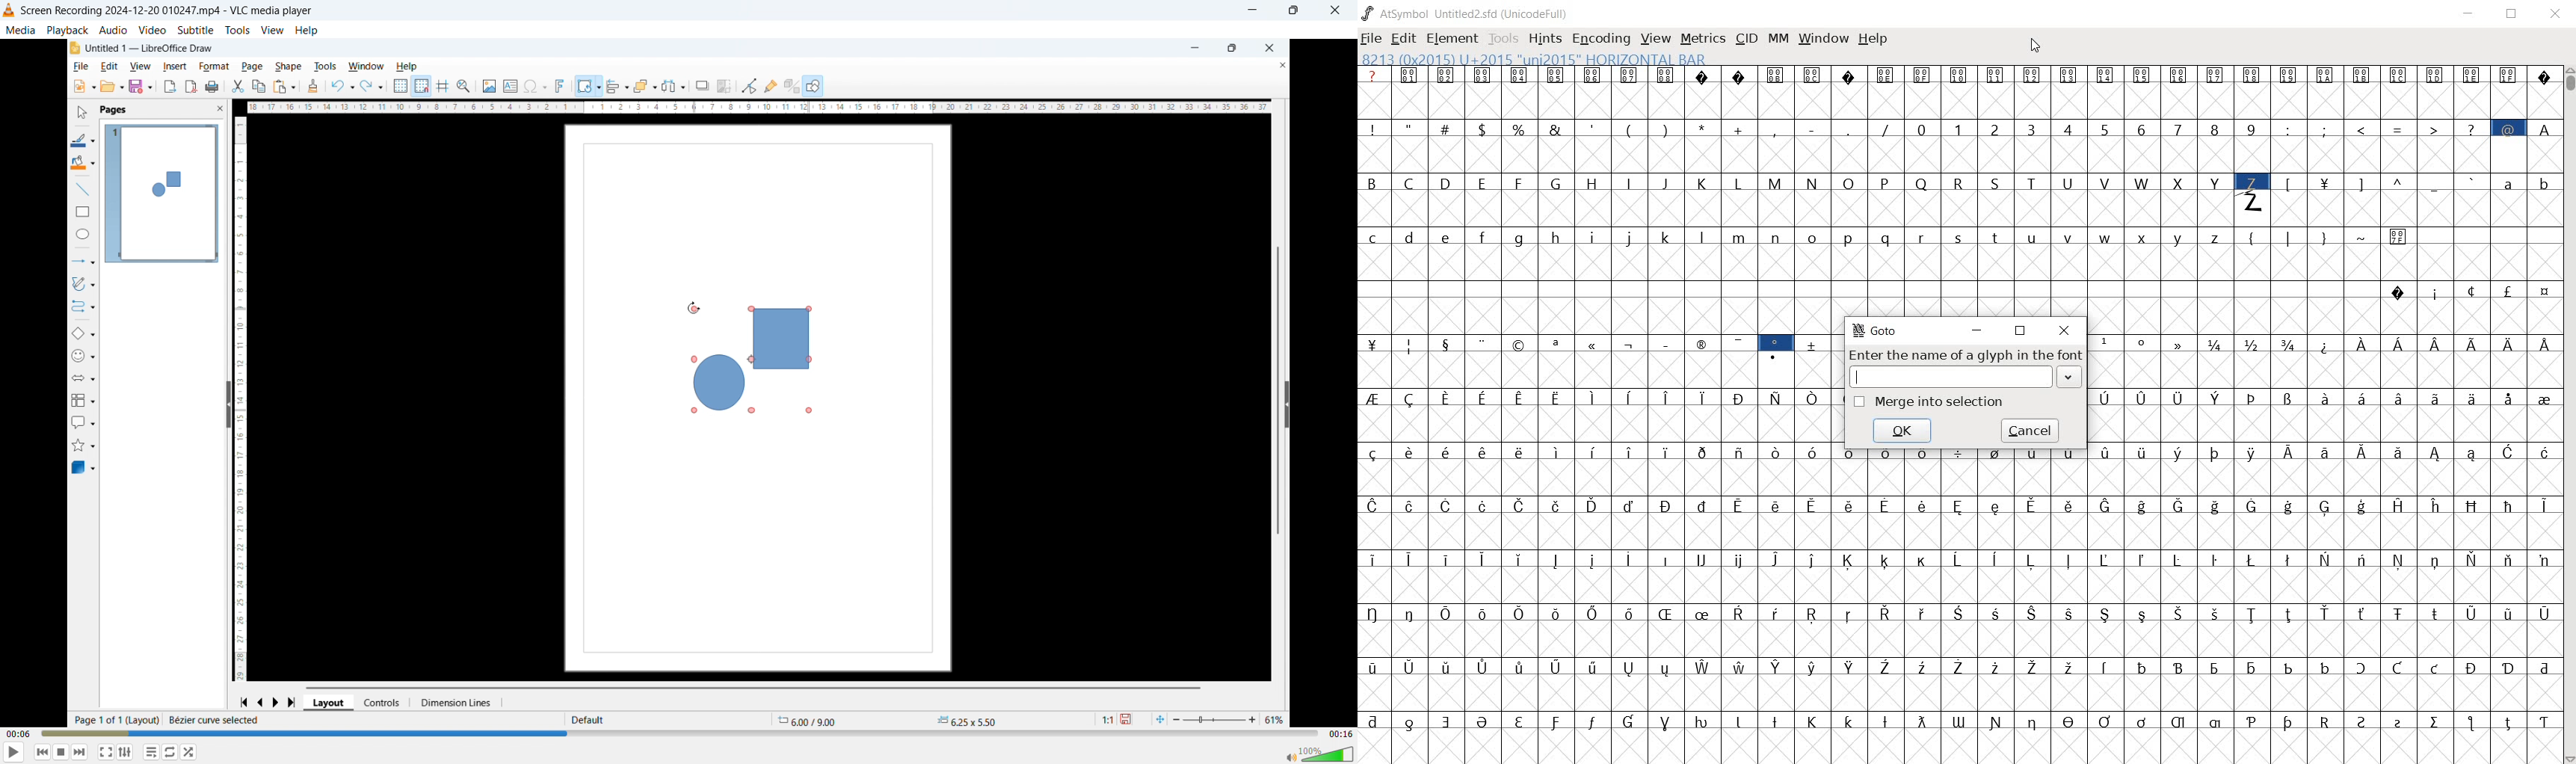  I want to click on MM, so click(1779, 40).